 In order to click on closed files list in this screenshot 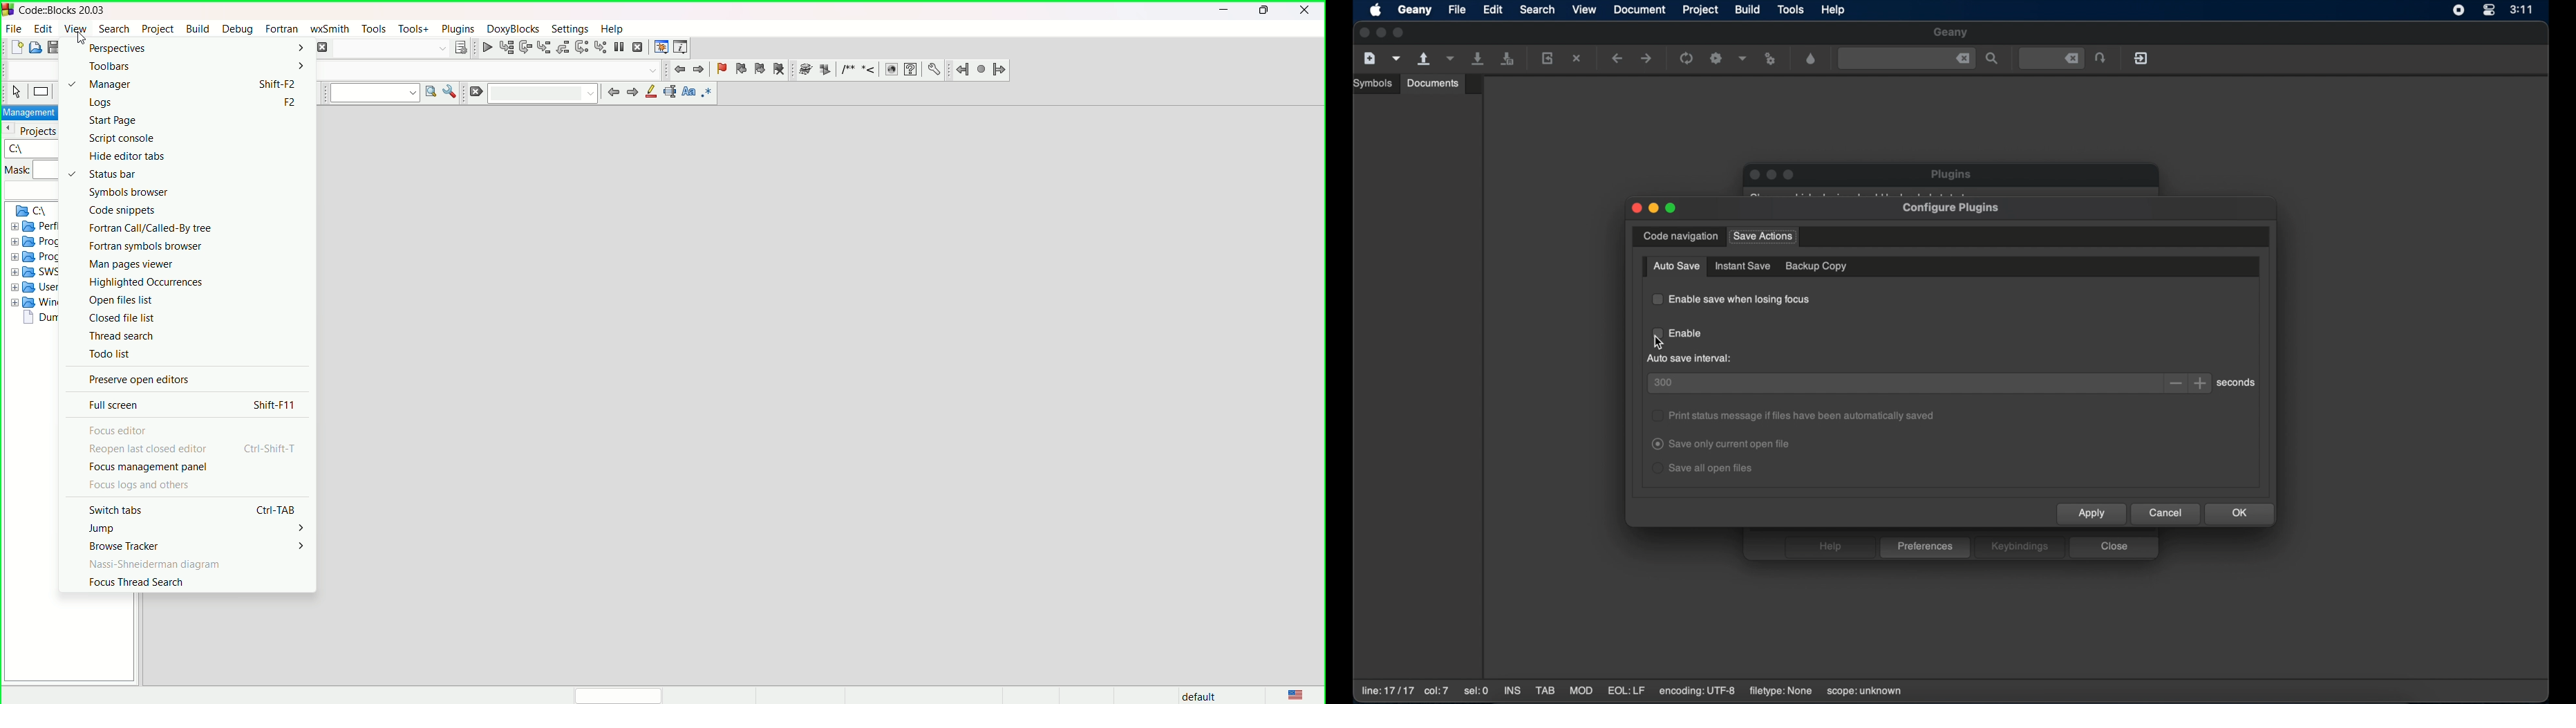, I will do `click(123, 317)`.